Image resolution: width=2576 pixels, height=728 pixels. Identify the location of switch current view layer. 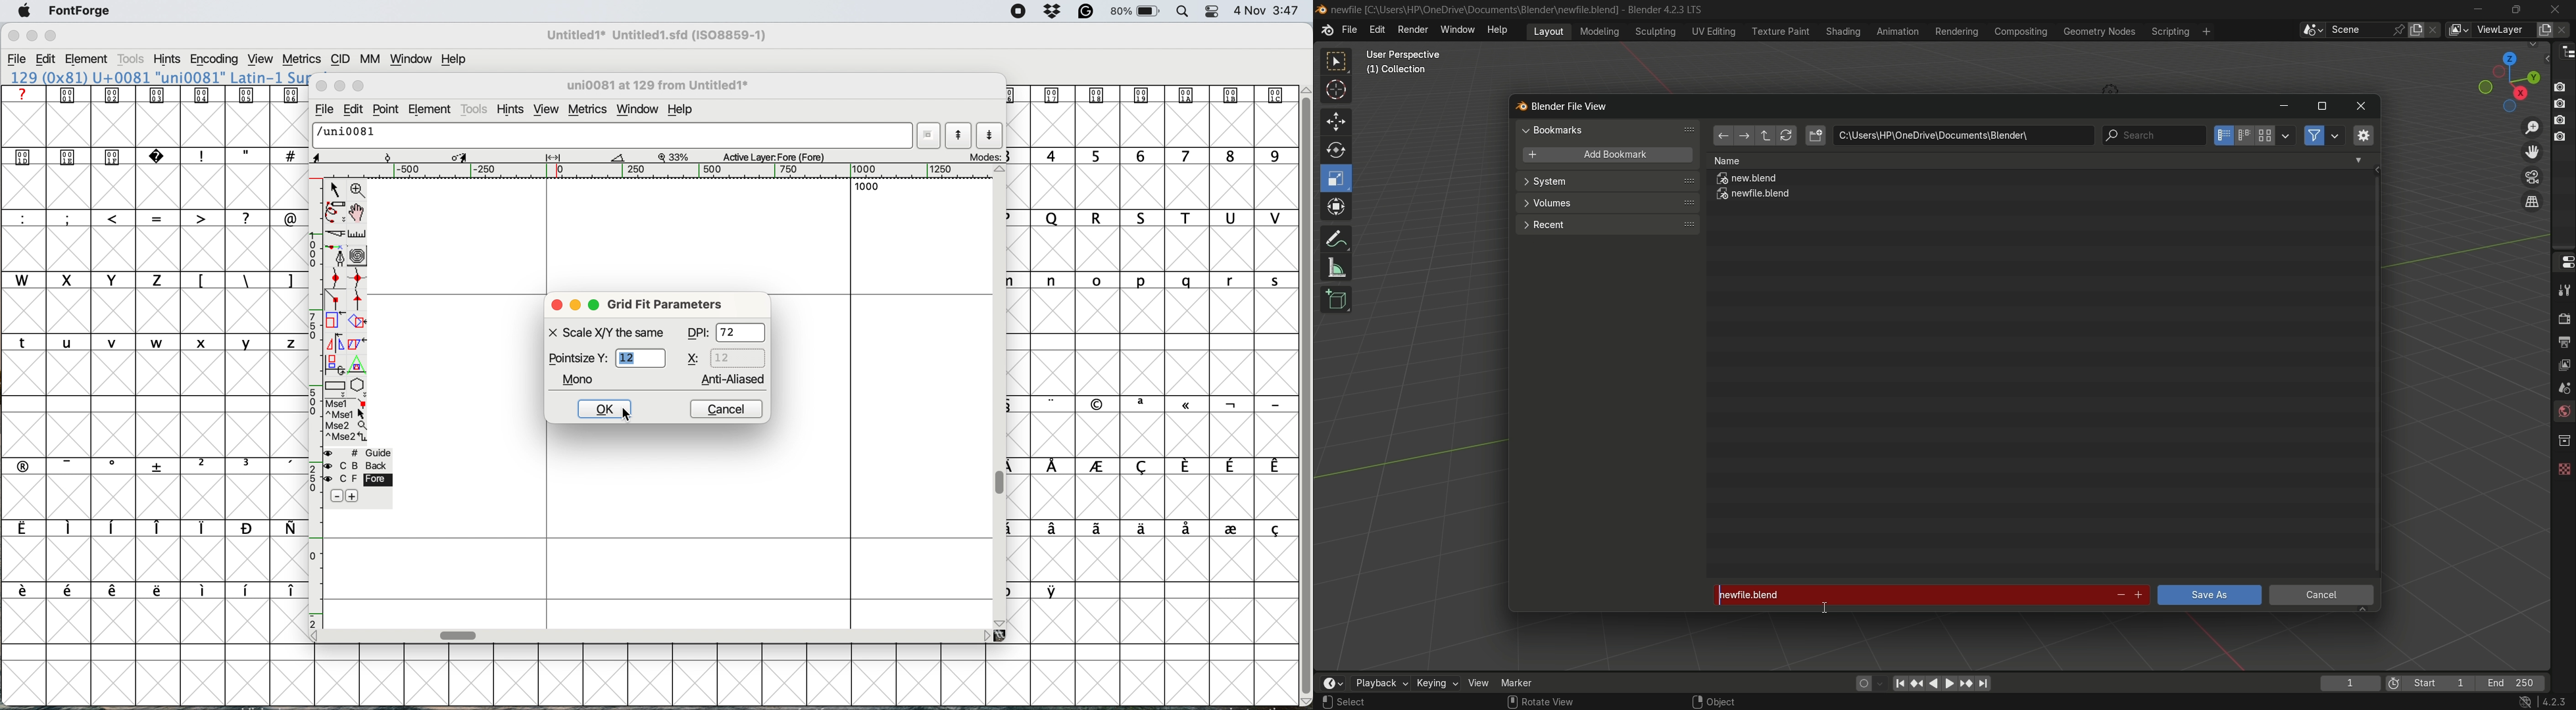
(2532, 202).